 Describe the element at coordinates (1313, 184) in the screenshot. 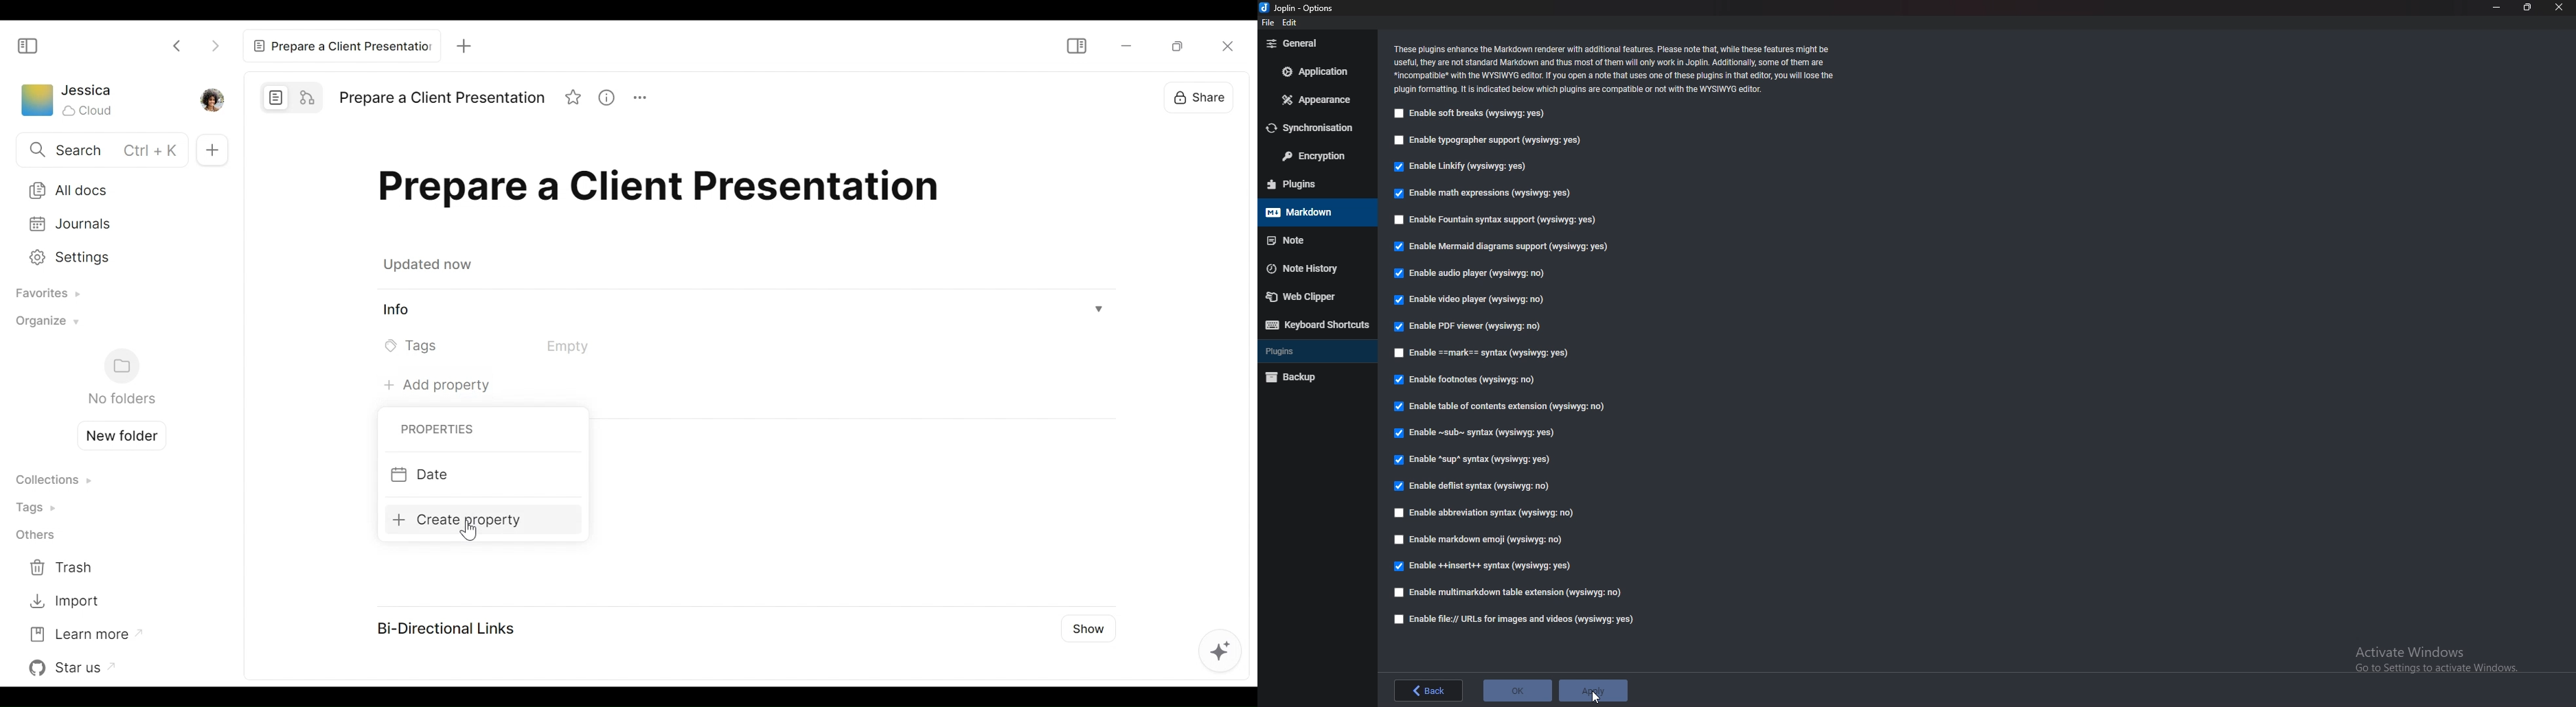

I see `plugins` at that location.